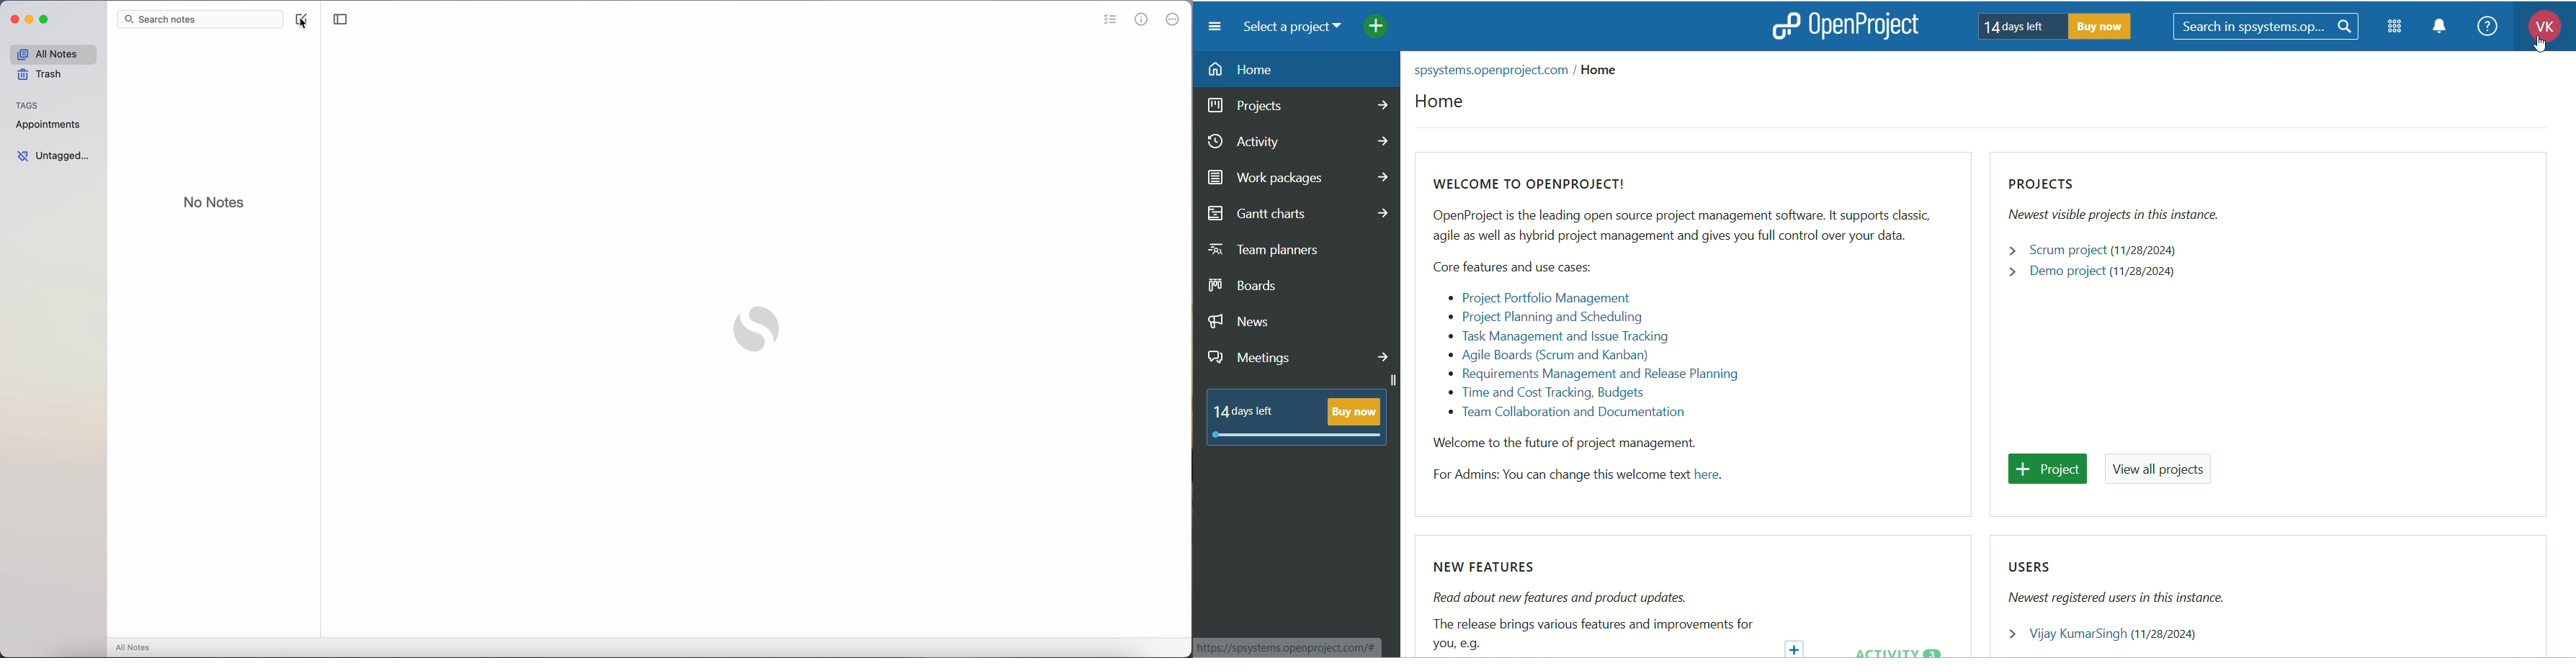 The height and width of the screenshot is (672, 2576). What do you see at coordinates (758, 328) in the screenshot?
I see `Simplenote logo` at bounding box center [758, 328].